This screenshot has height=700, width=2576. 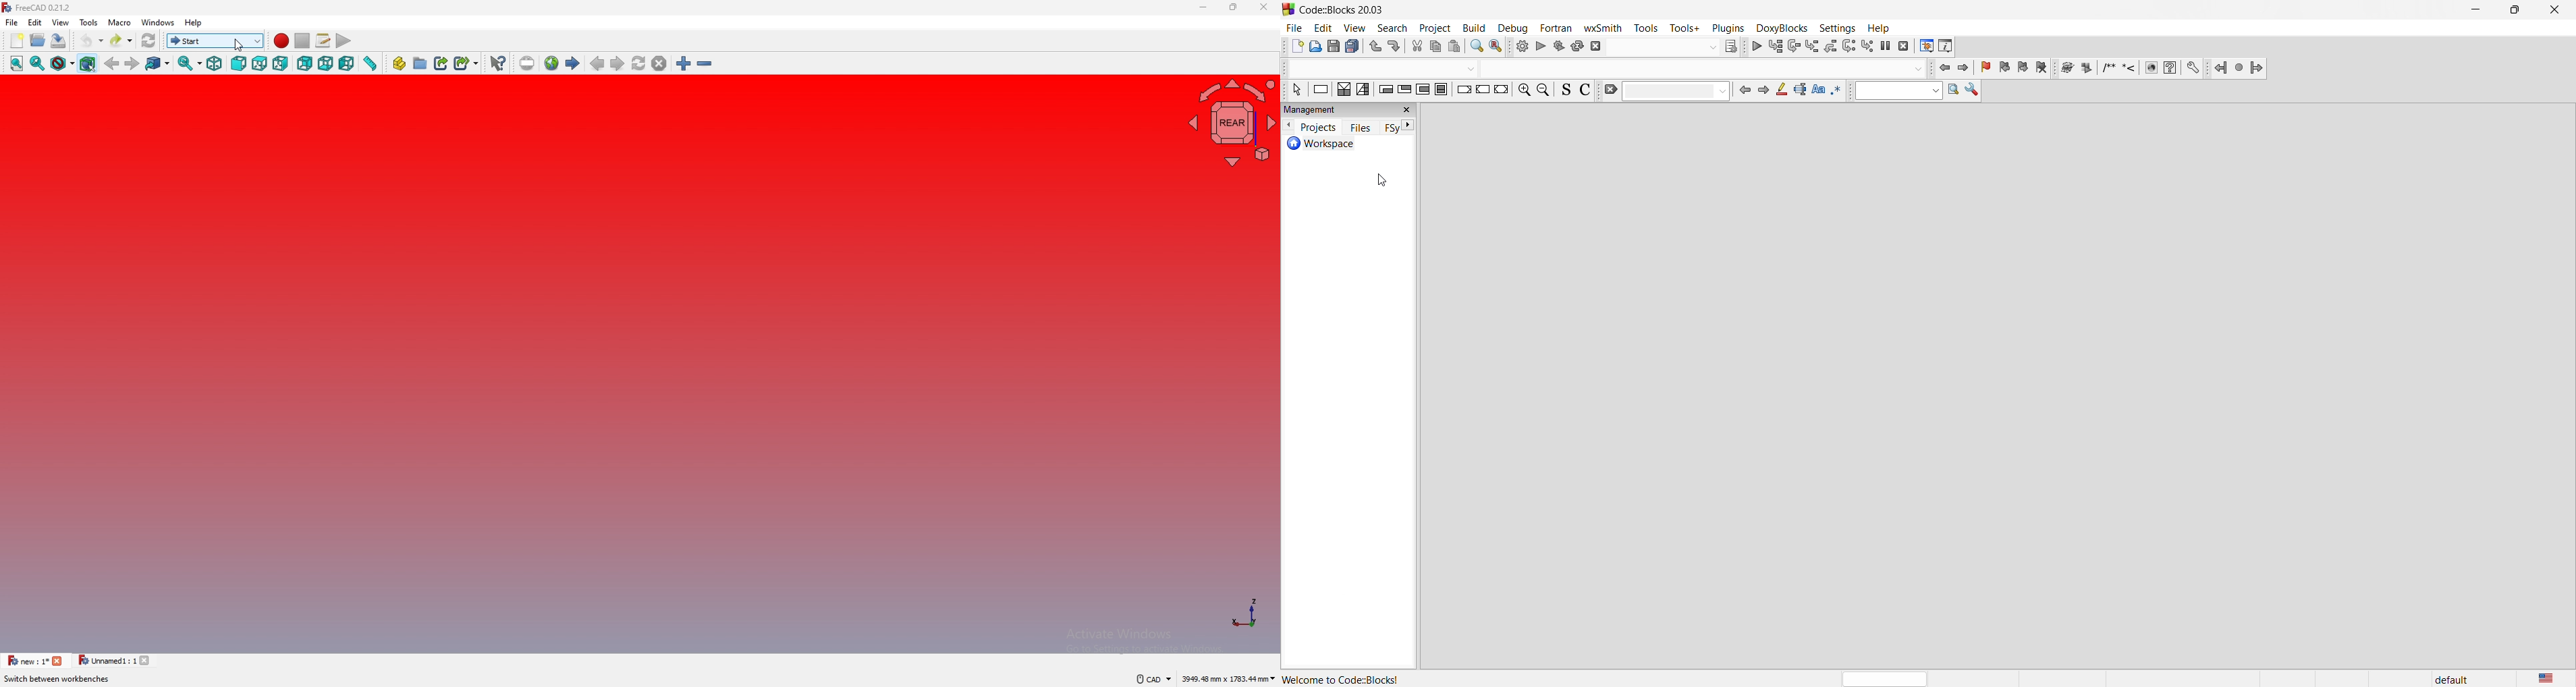 What do you see at coordinates (1742, 92) in the screenshot?
I see `previous` at bounding box center [1742, 92].